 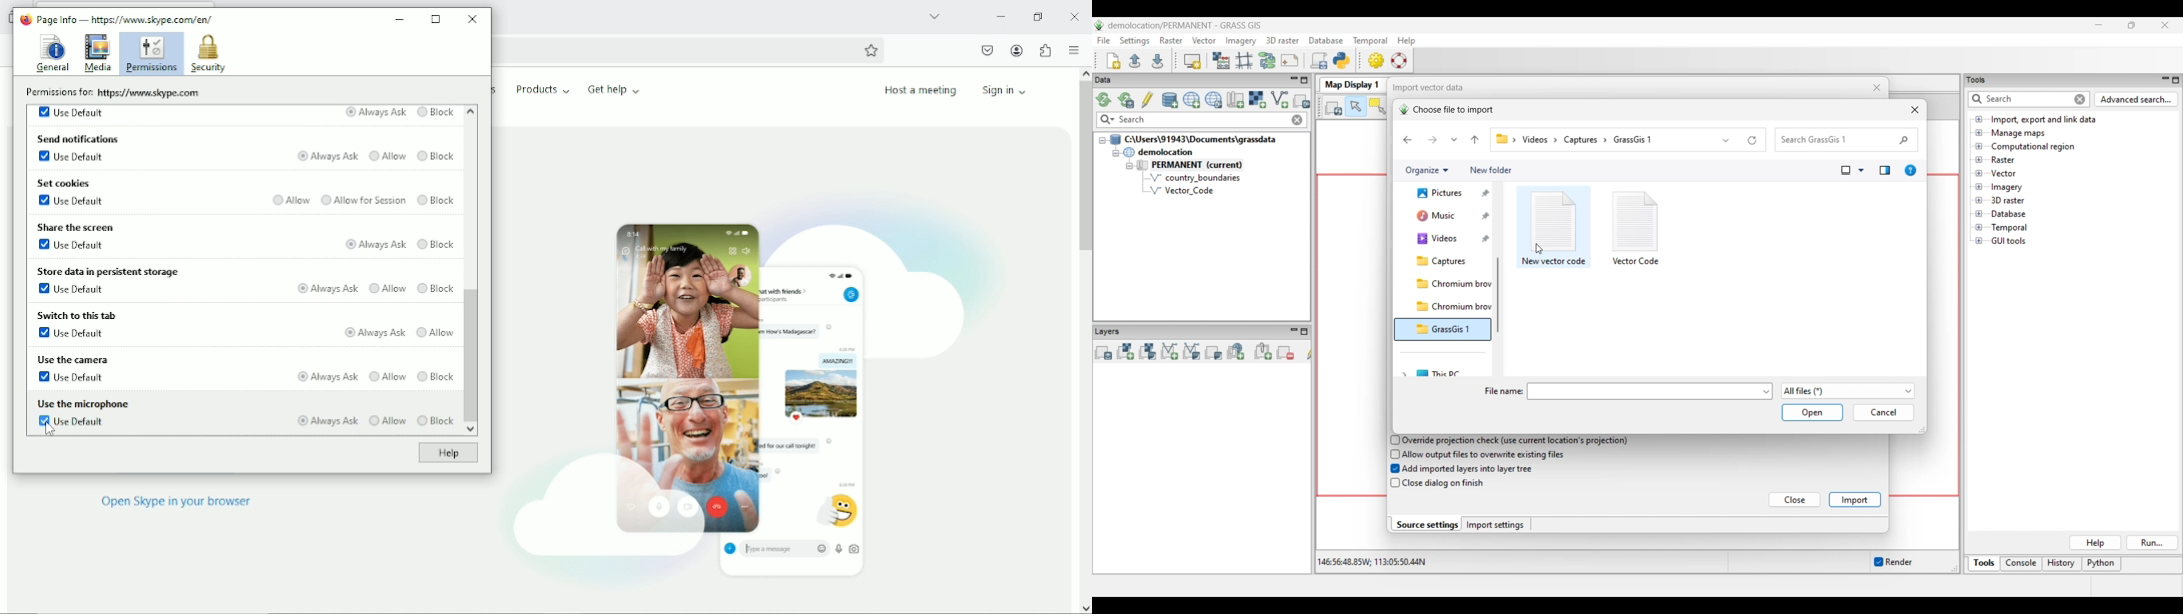 What do you see at coordinates (74, 112) in the screenshot?
I see `Use default` at bounding box center [74, 112].